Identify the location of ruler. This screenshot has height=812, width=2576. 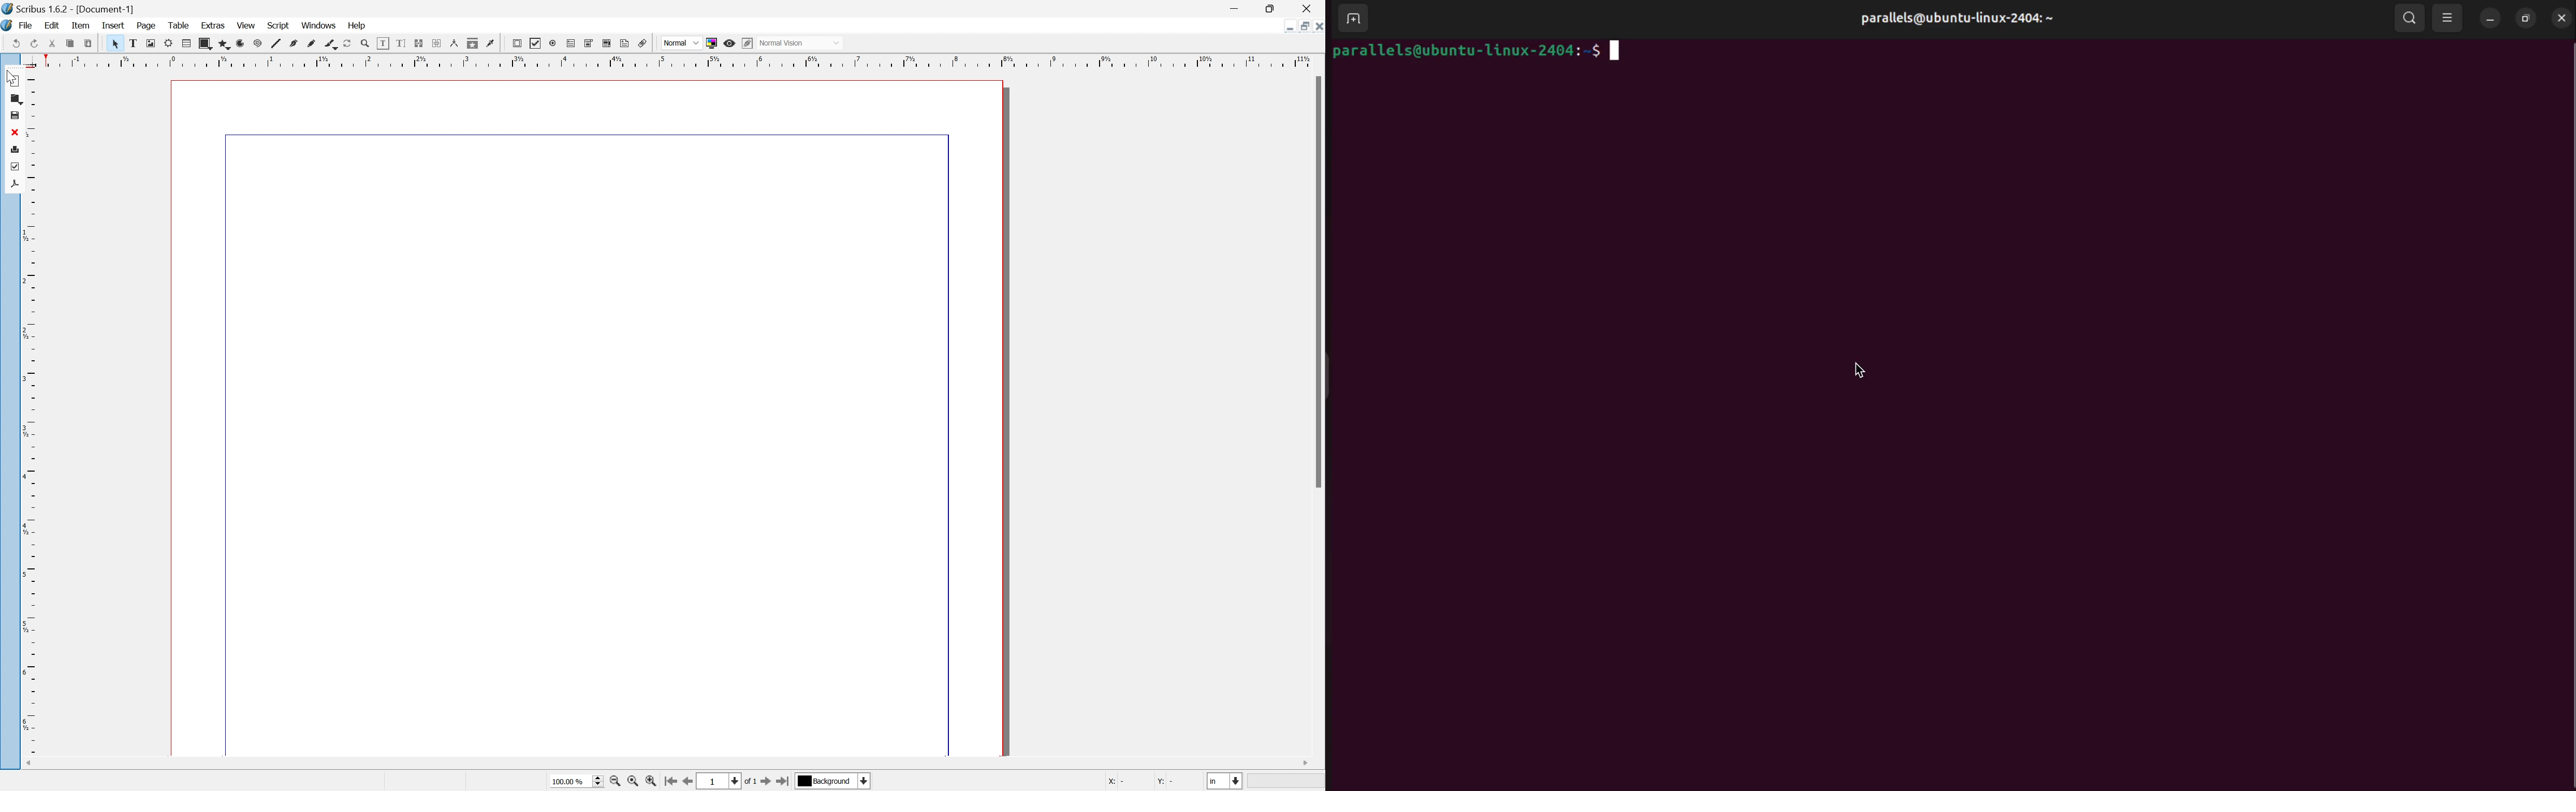
(12, 476).